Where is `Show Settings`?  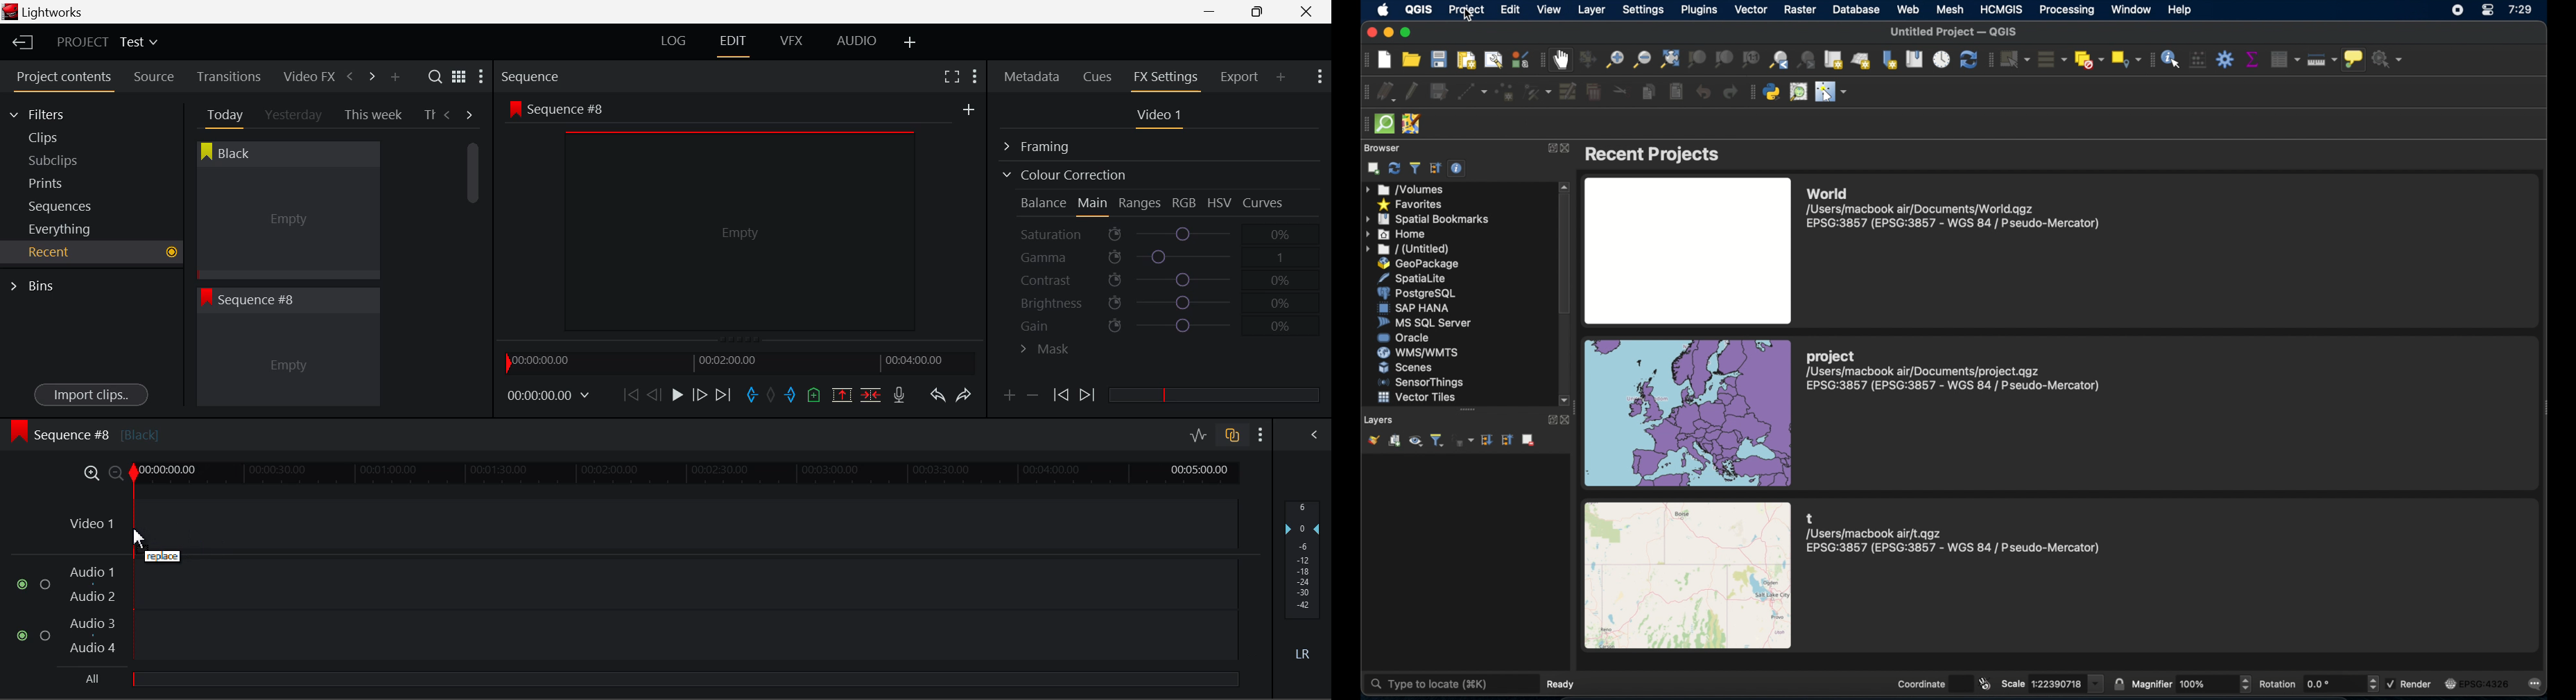
Show Settings is located at coordinates (1318, 75).